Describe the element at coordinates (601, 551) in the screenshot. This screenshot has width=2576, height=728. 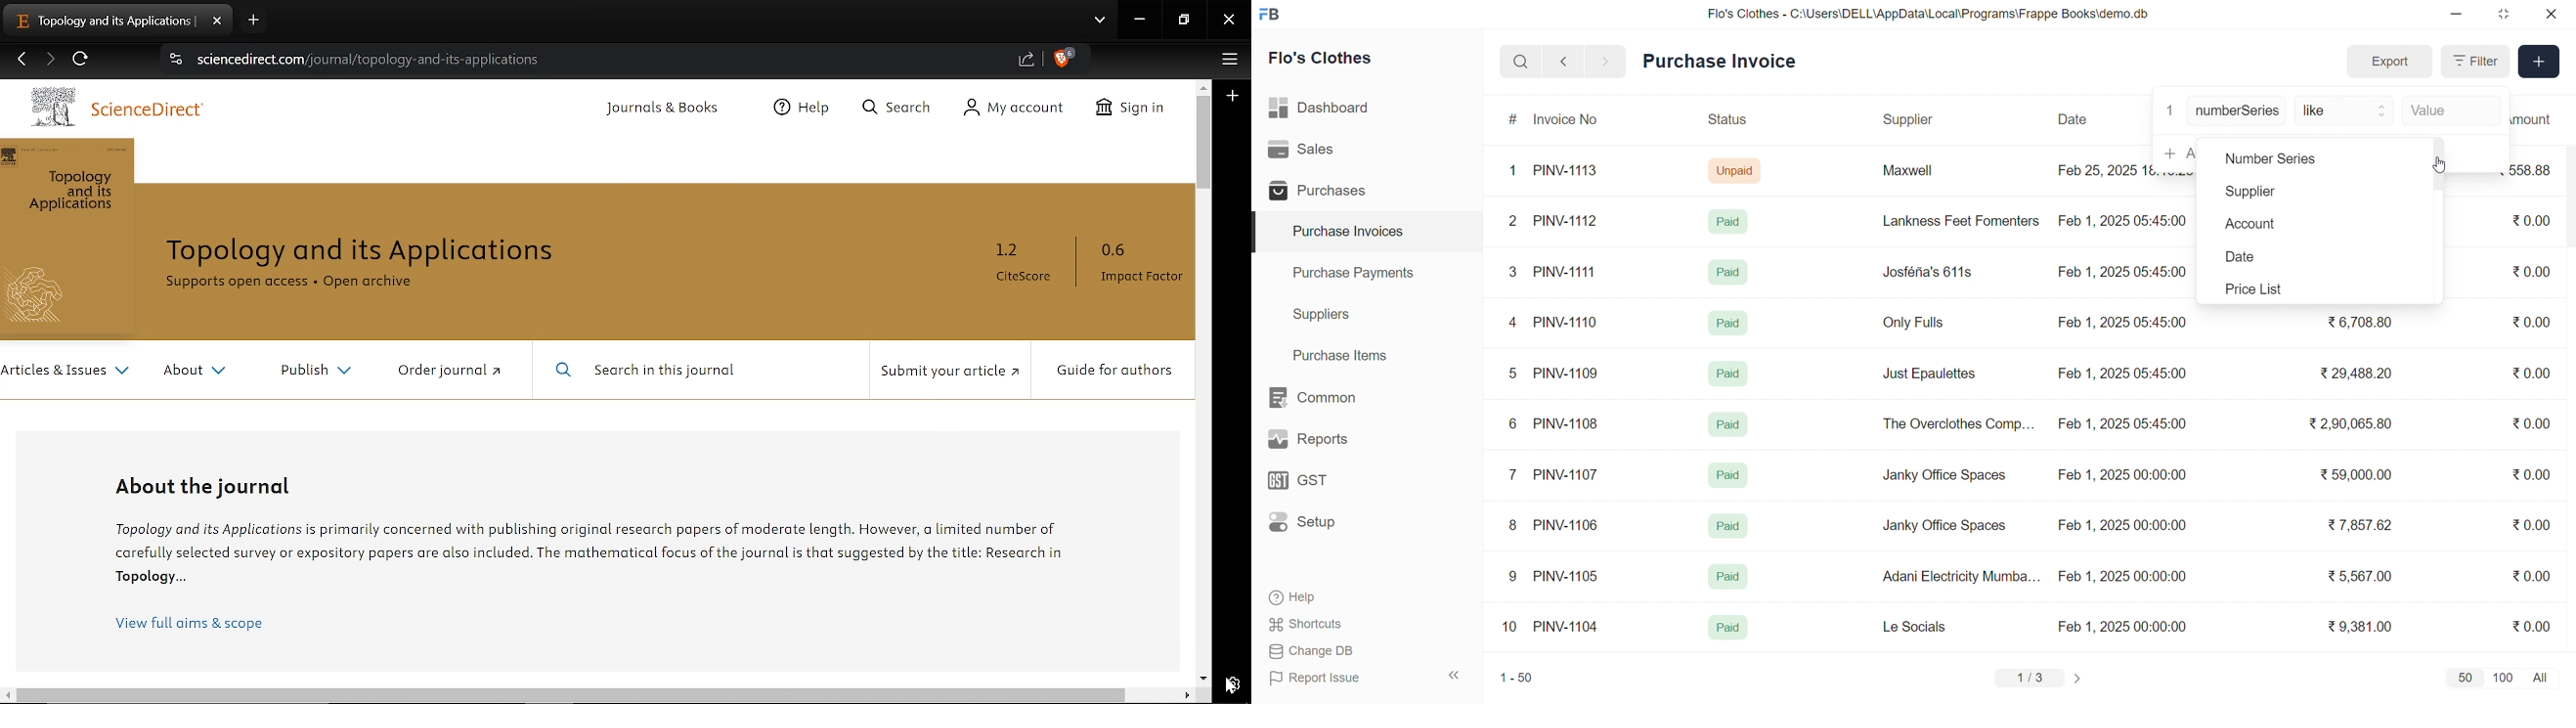
I see `Information about topology` at that location.